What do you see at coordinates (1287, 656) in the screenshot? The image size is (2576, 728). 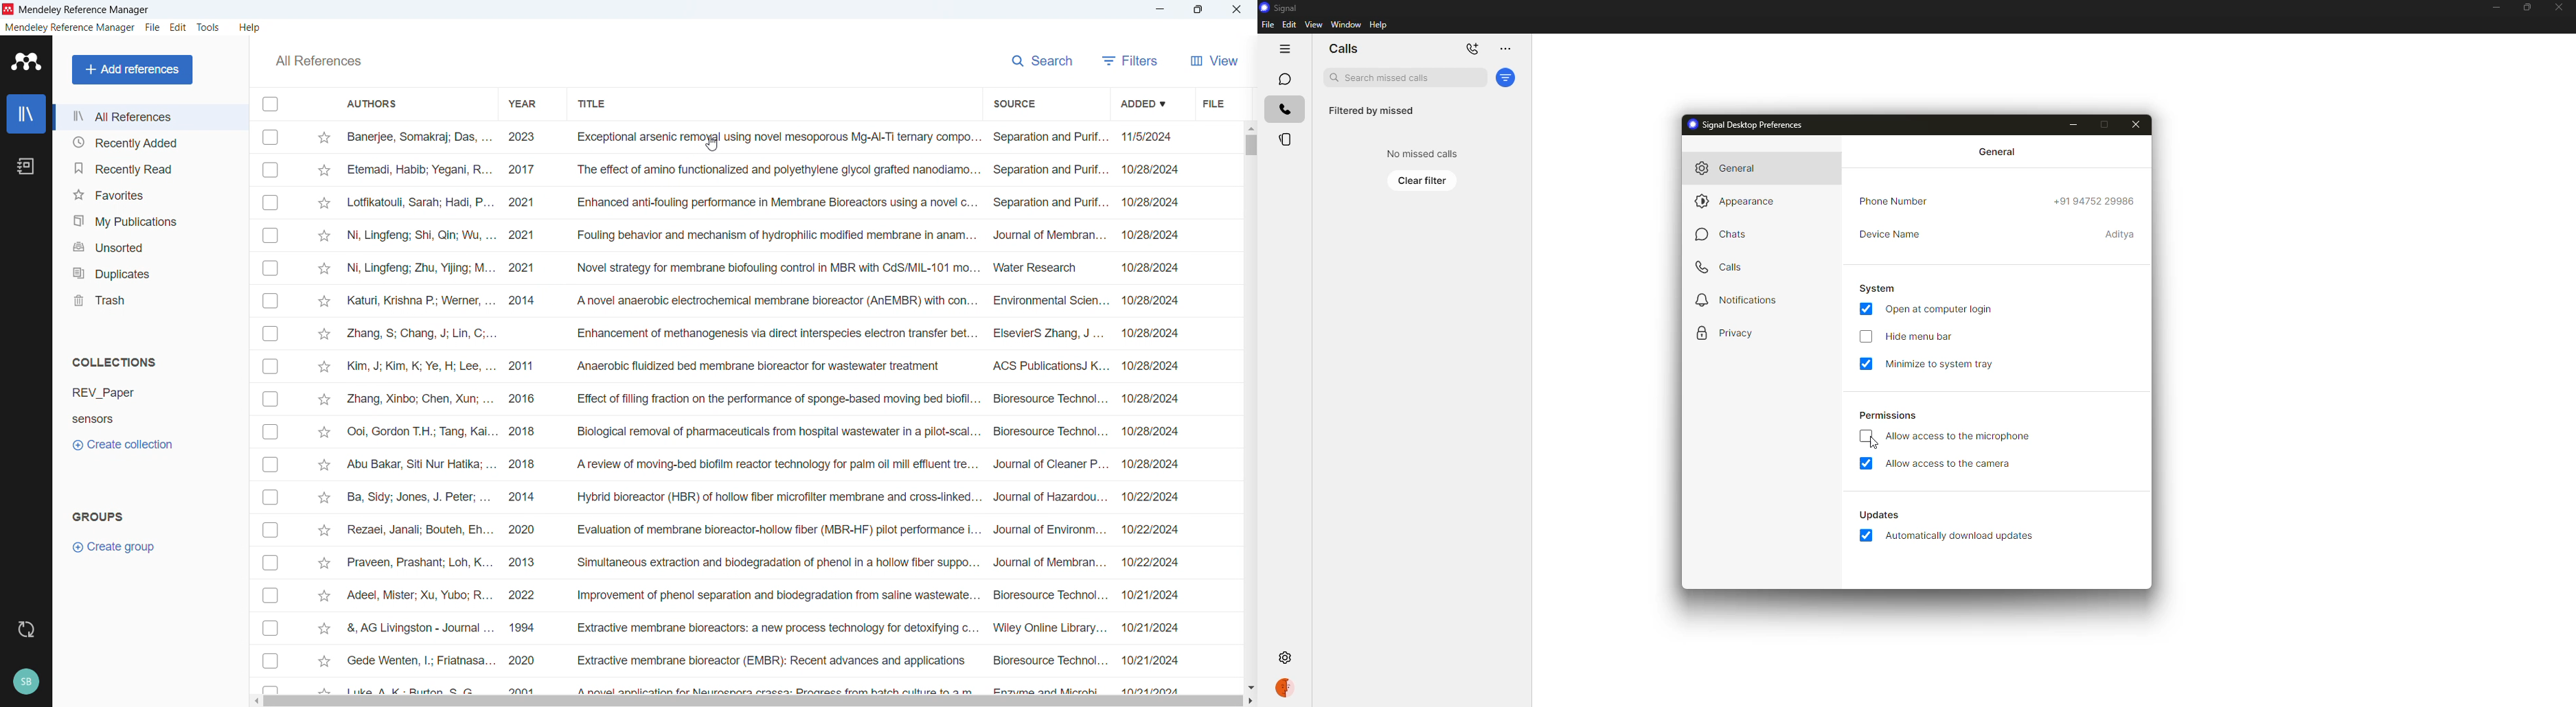 I see `settings` at bounding box center [1287, 656].